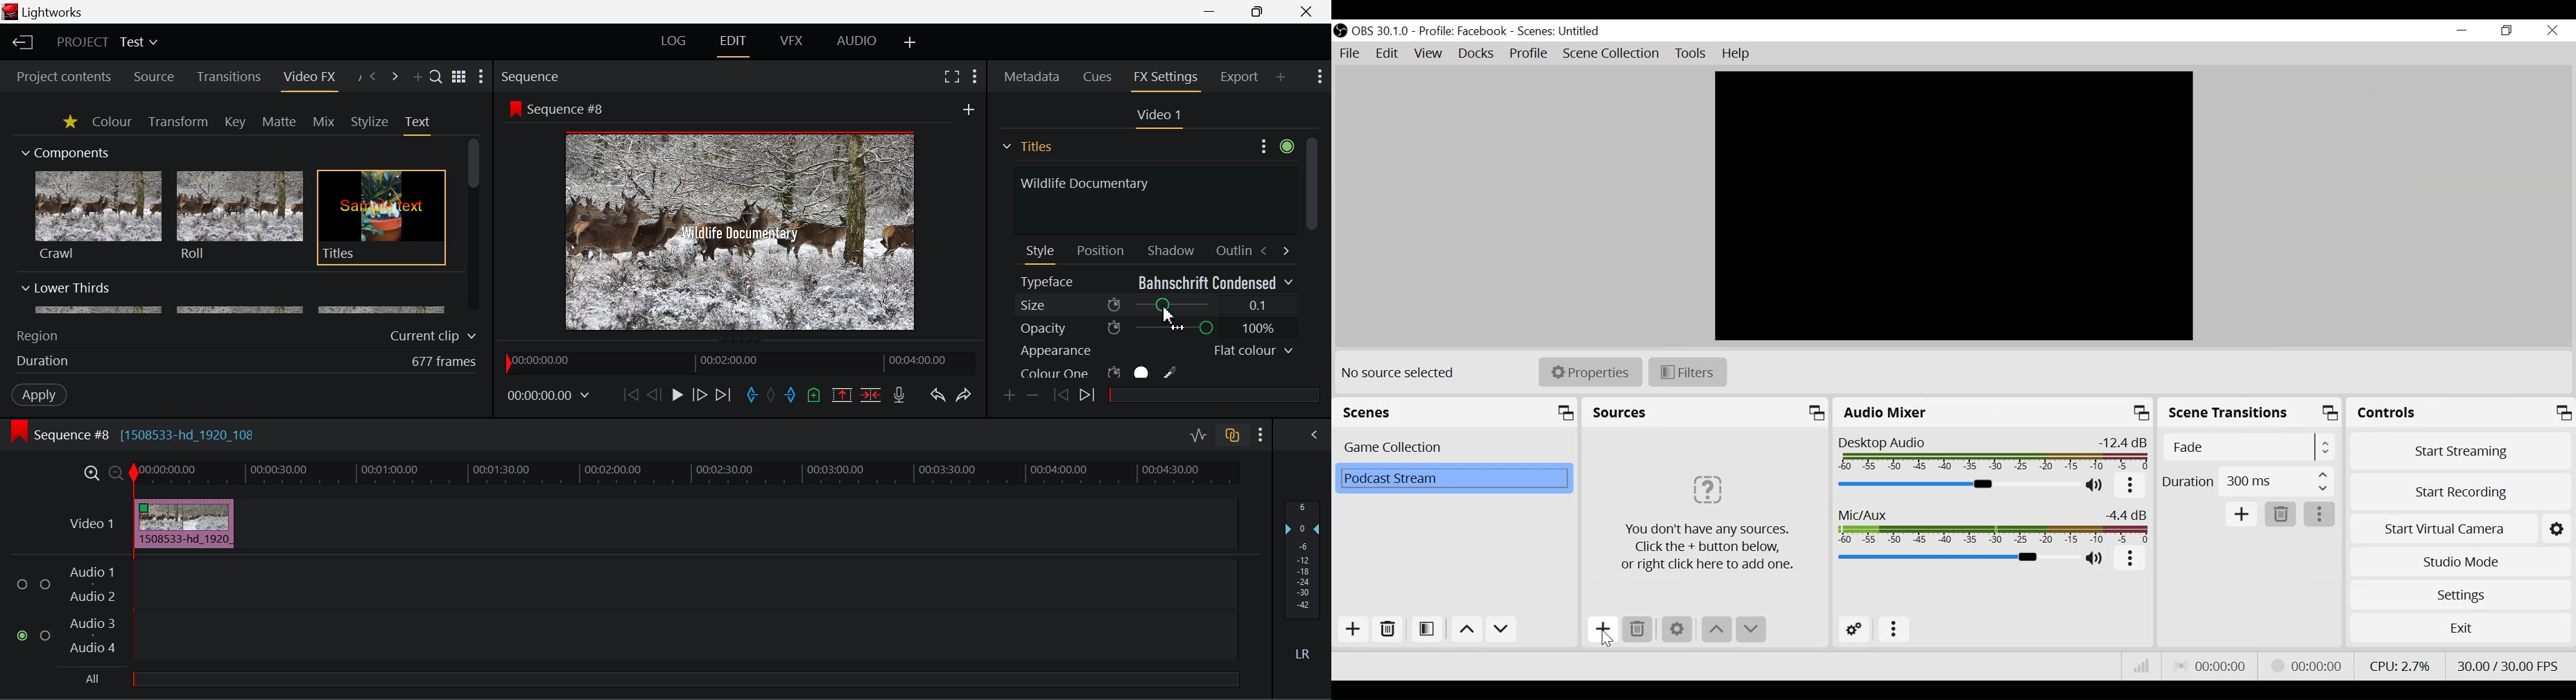  I want to click on Audio 4, so click(93, 647).